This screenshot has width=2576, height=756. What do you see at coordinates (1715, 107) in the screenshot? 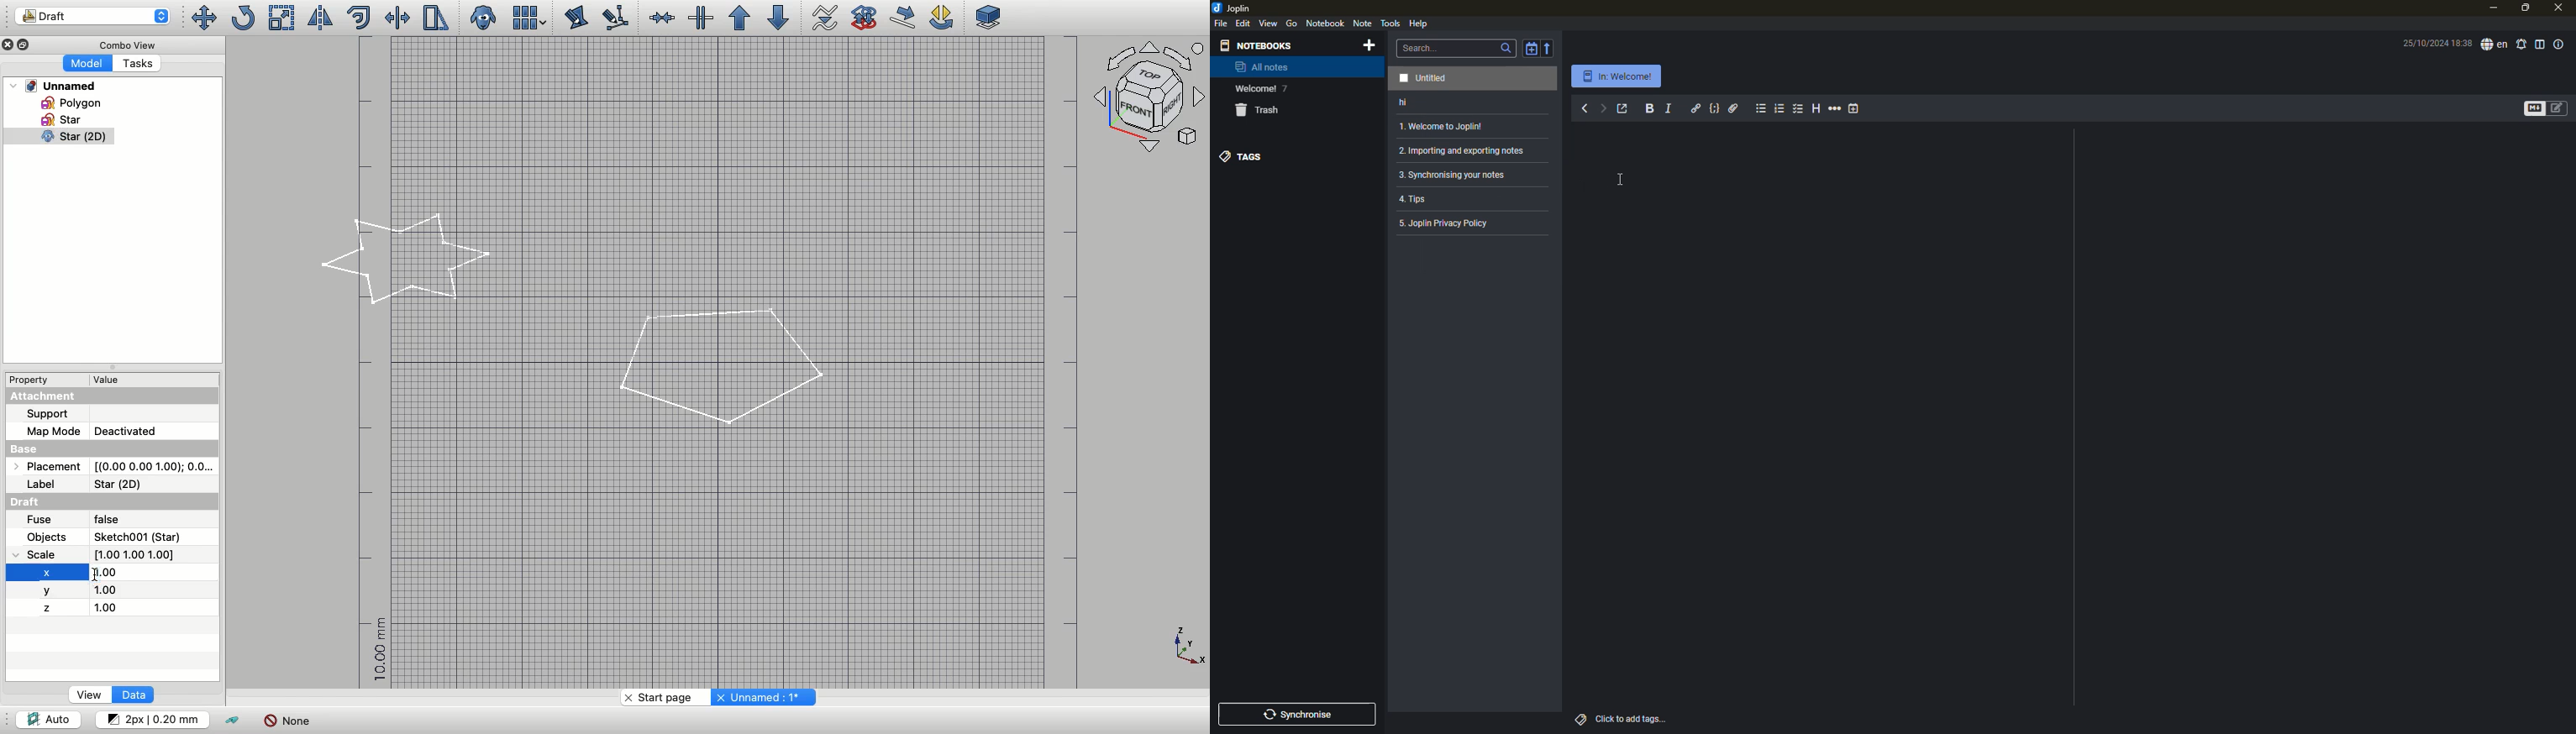
I see `code` at bounding box center [1715, 107].